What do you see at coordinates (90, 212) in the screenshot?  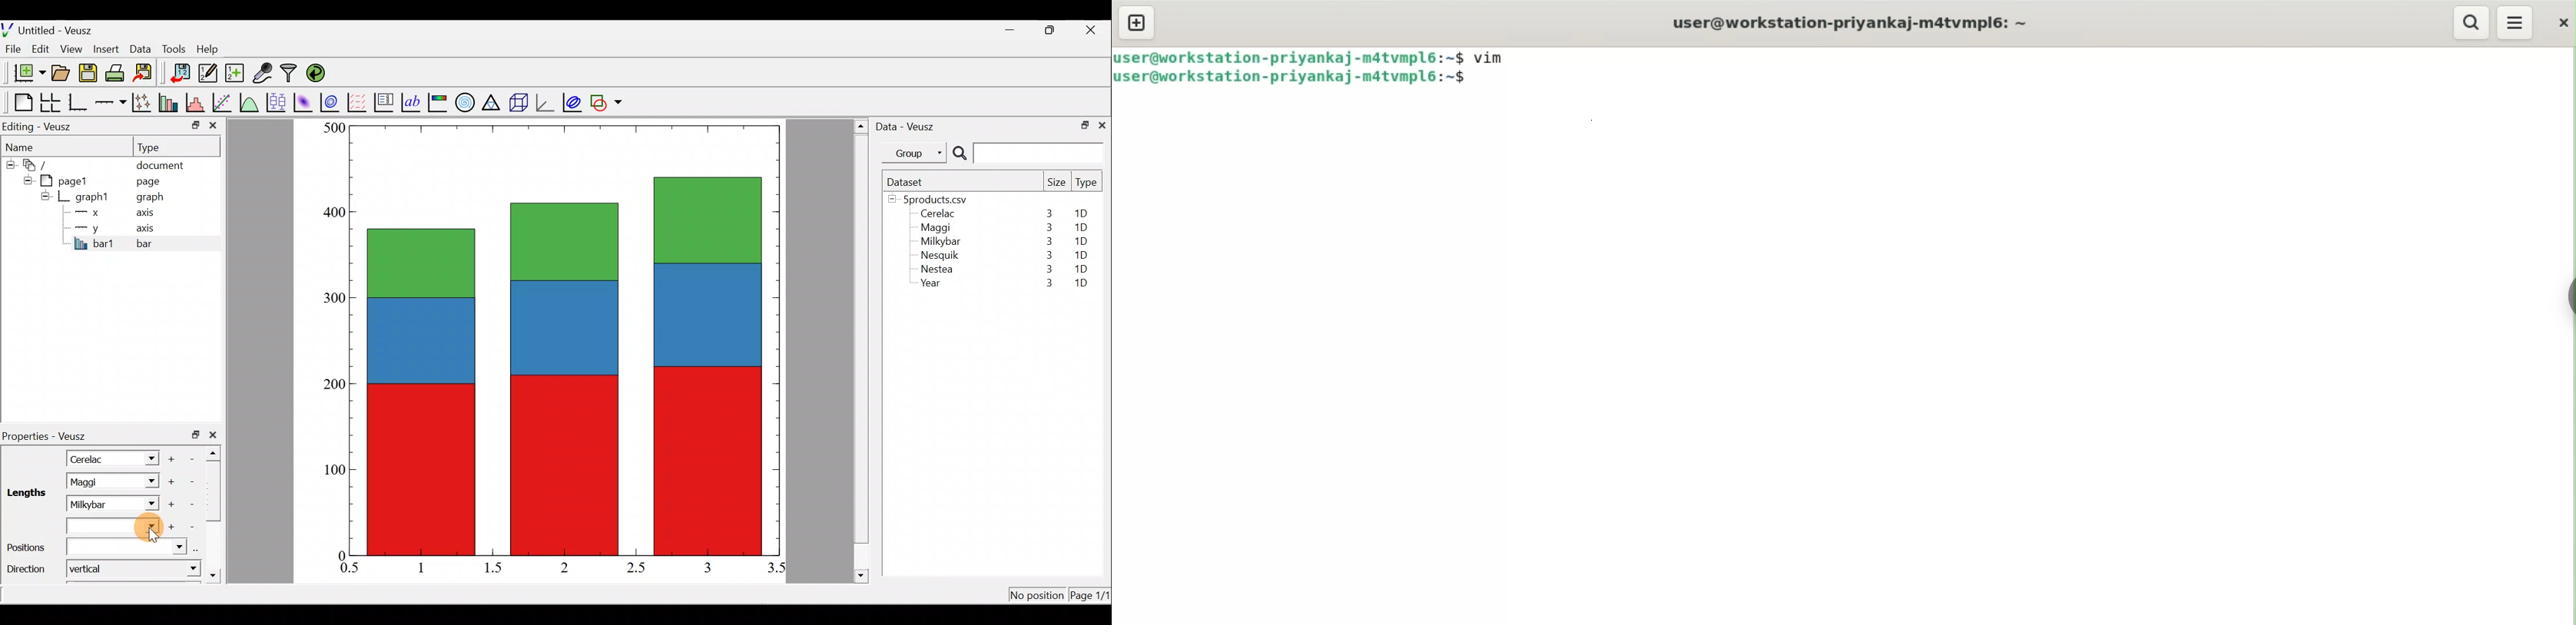 I see `x` at bounding box center [90, 212].